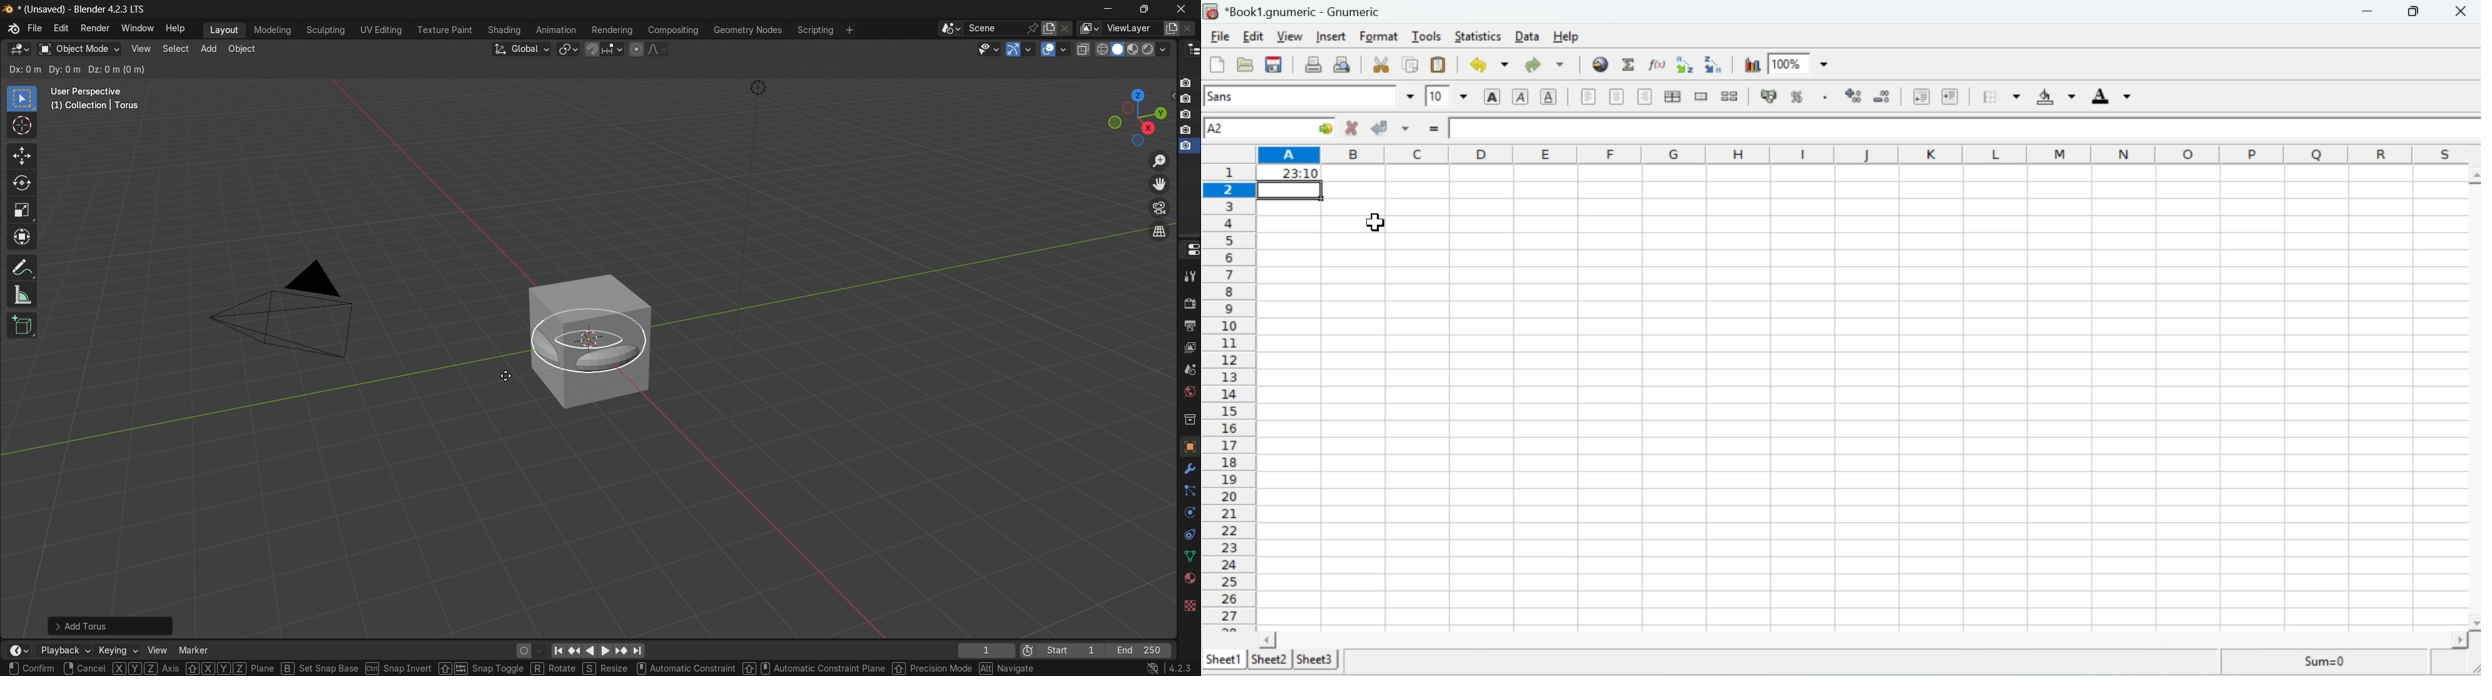 This screenshot has height=700, width=2492. Describe the element at coordinates (84, 668) in the screenshot. I see `cancel` at that location.